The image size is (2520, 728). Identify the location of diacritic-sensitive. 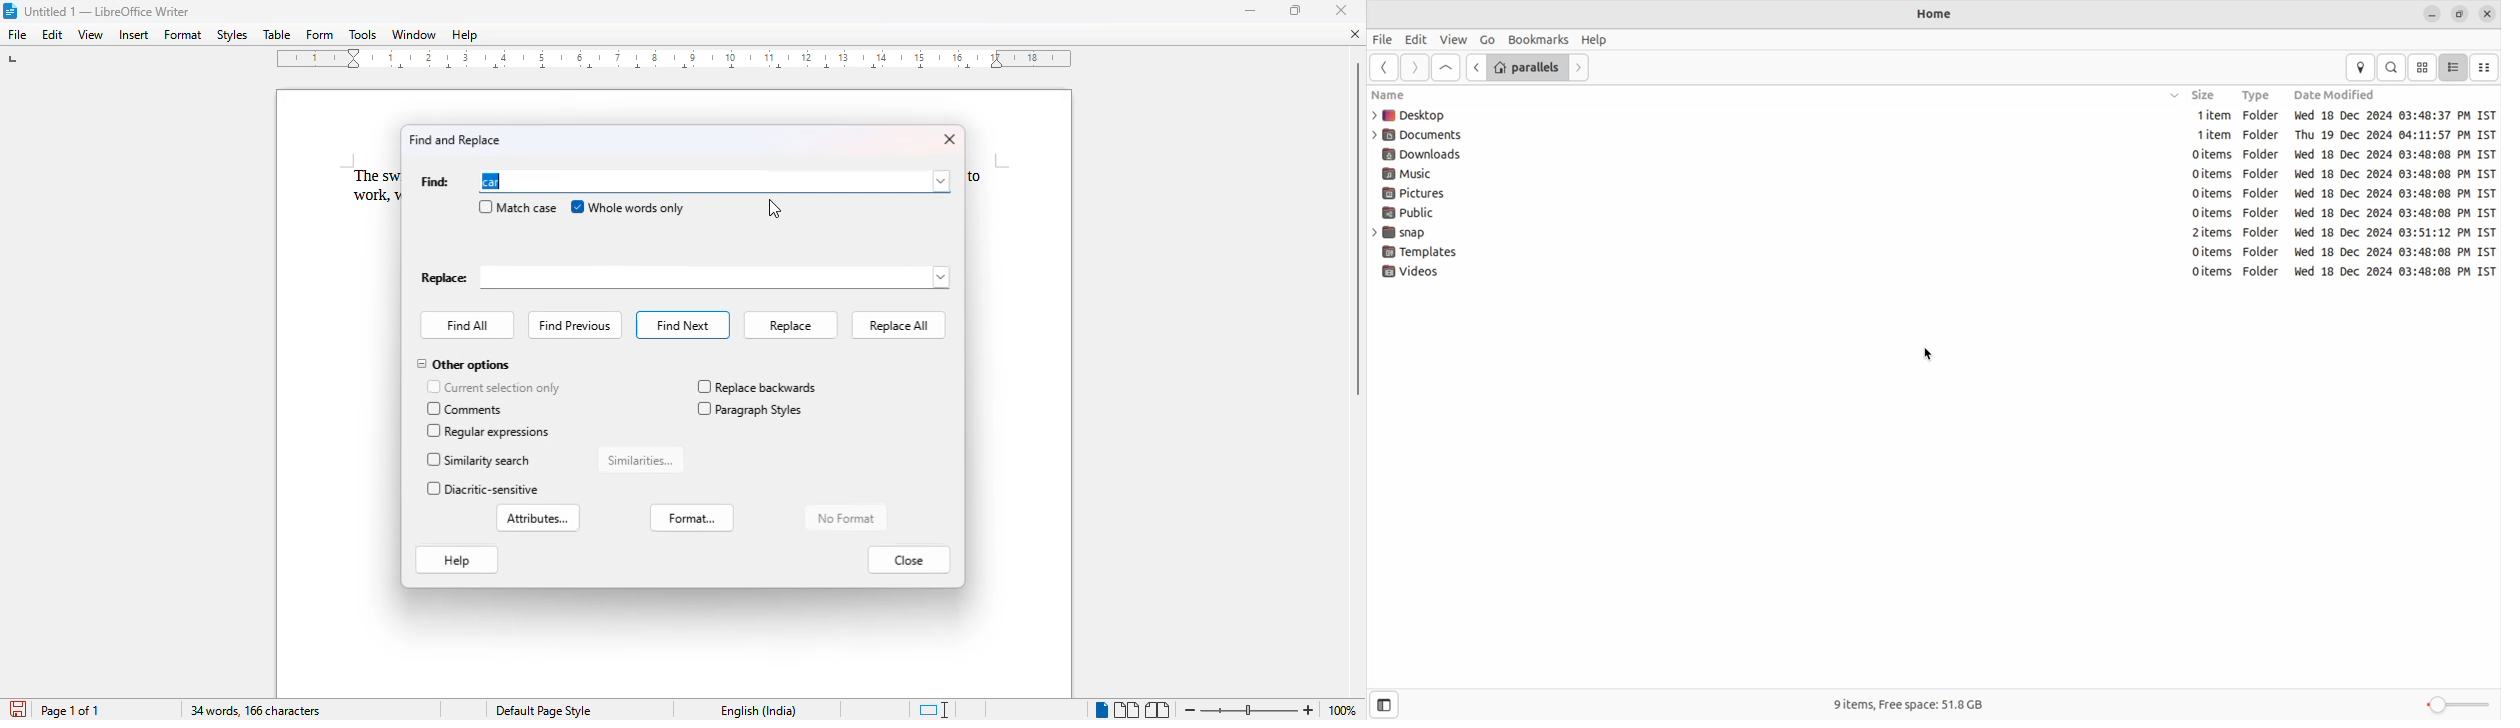
(483, 490).